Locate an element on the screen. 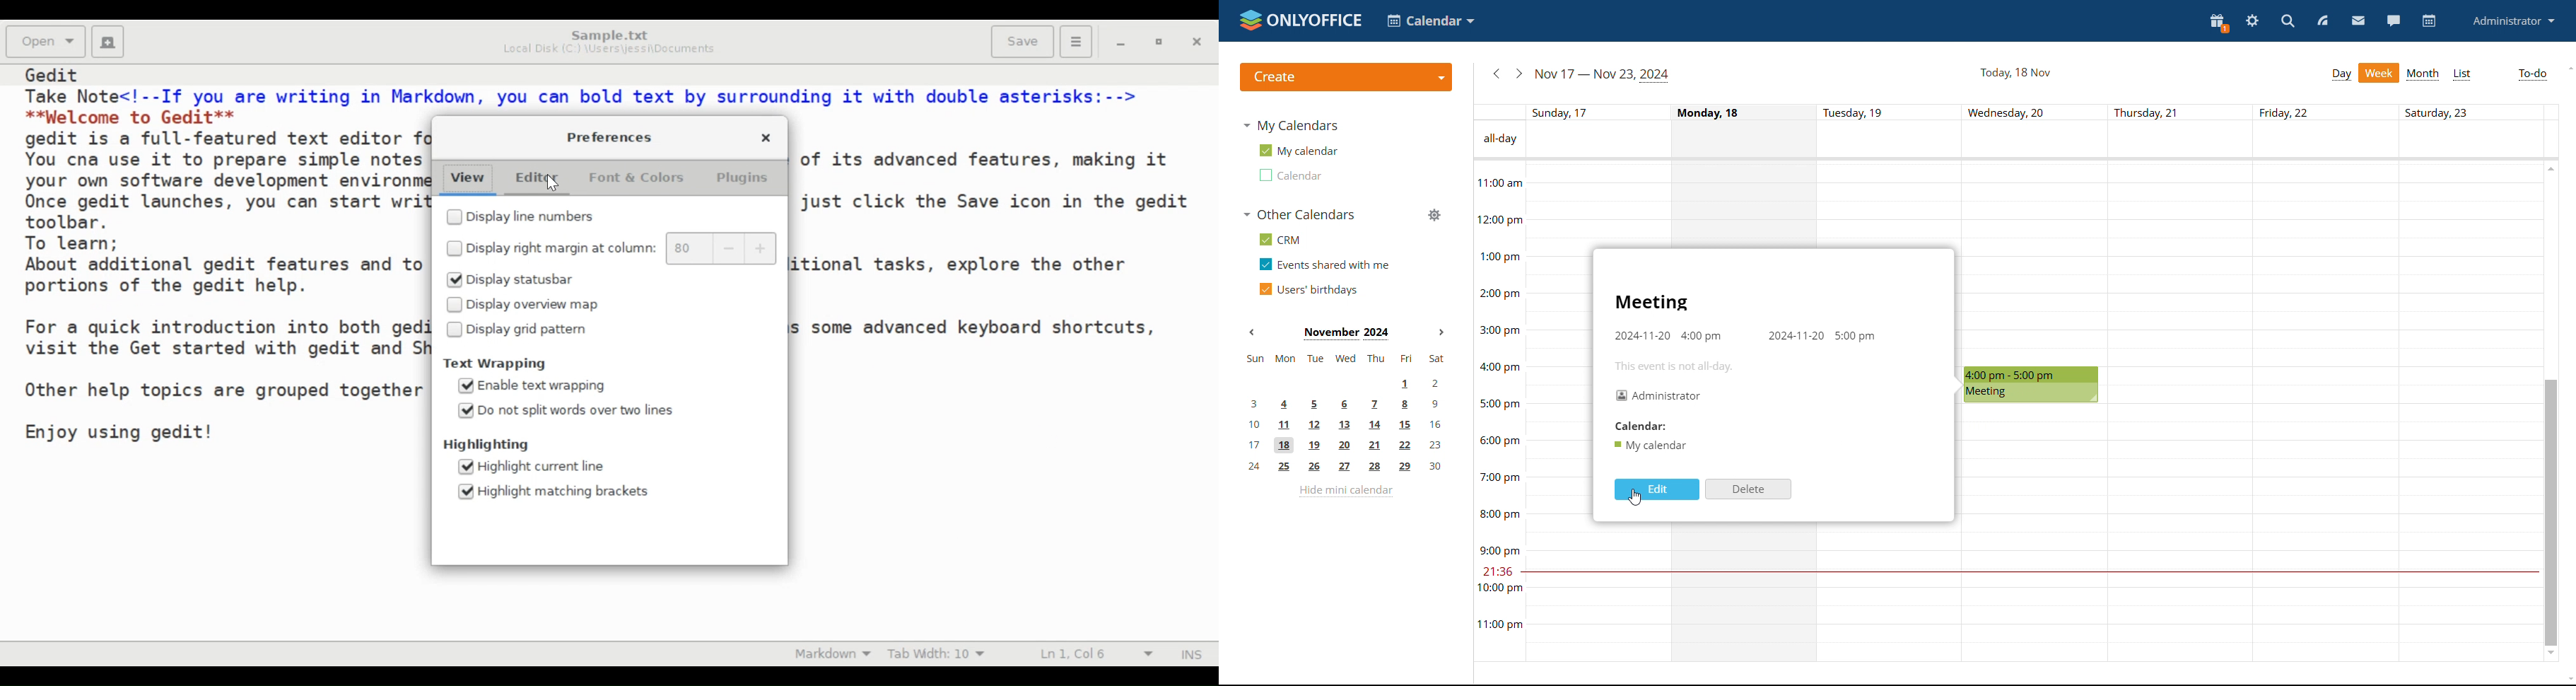  (un)select Highlight current line is located at coordinates (534, 465).